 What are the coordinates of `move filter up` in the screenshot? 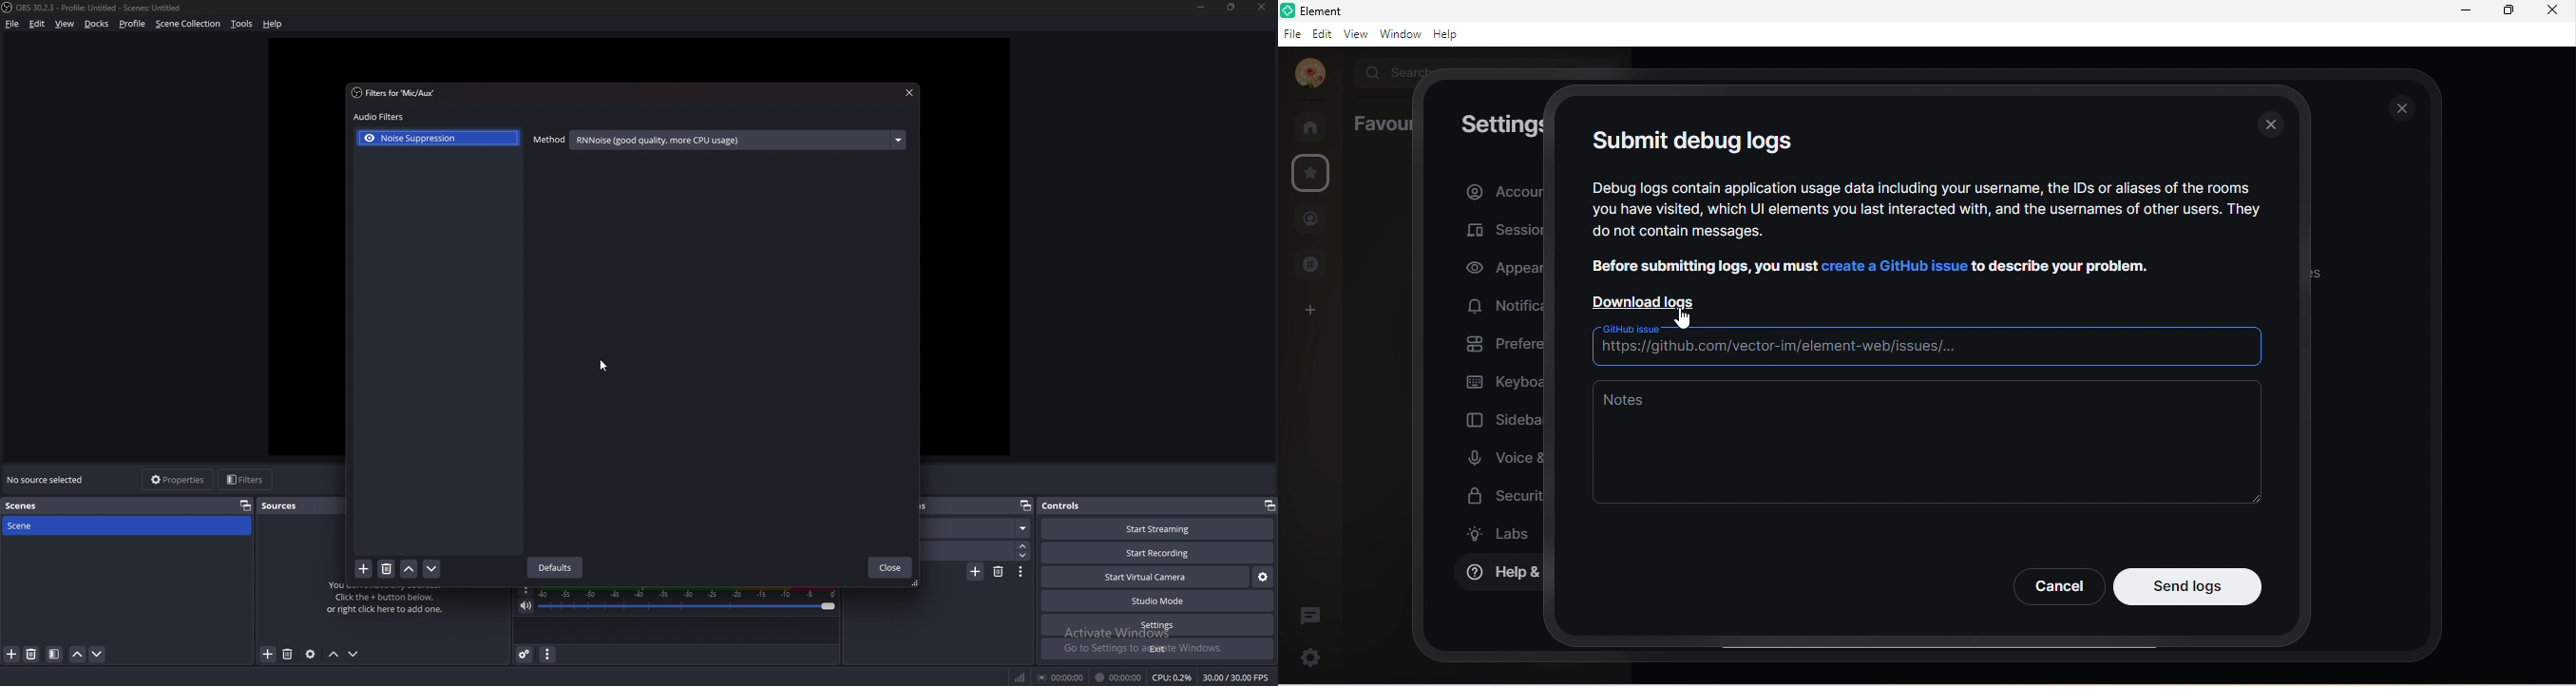 It's located at (410, 568).